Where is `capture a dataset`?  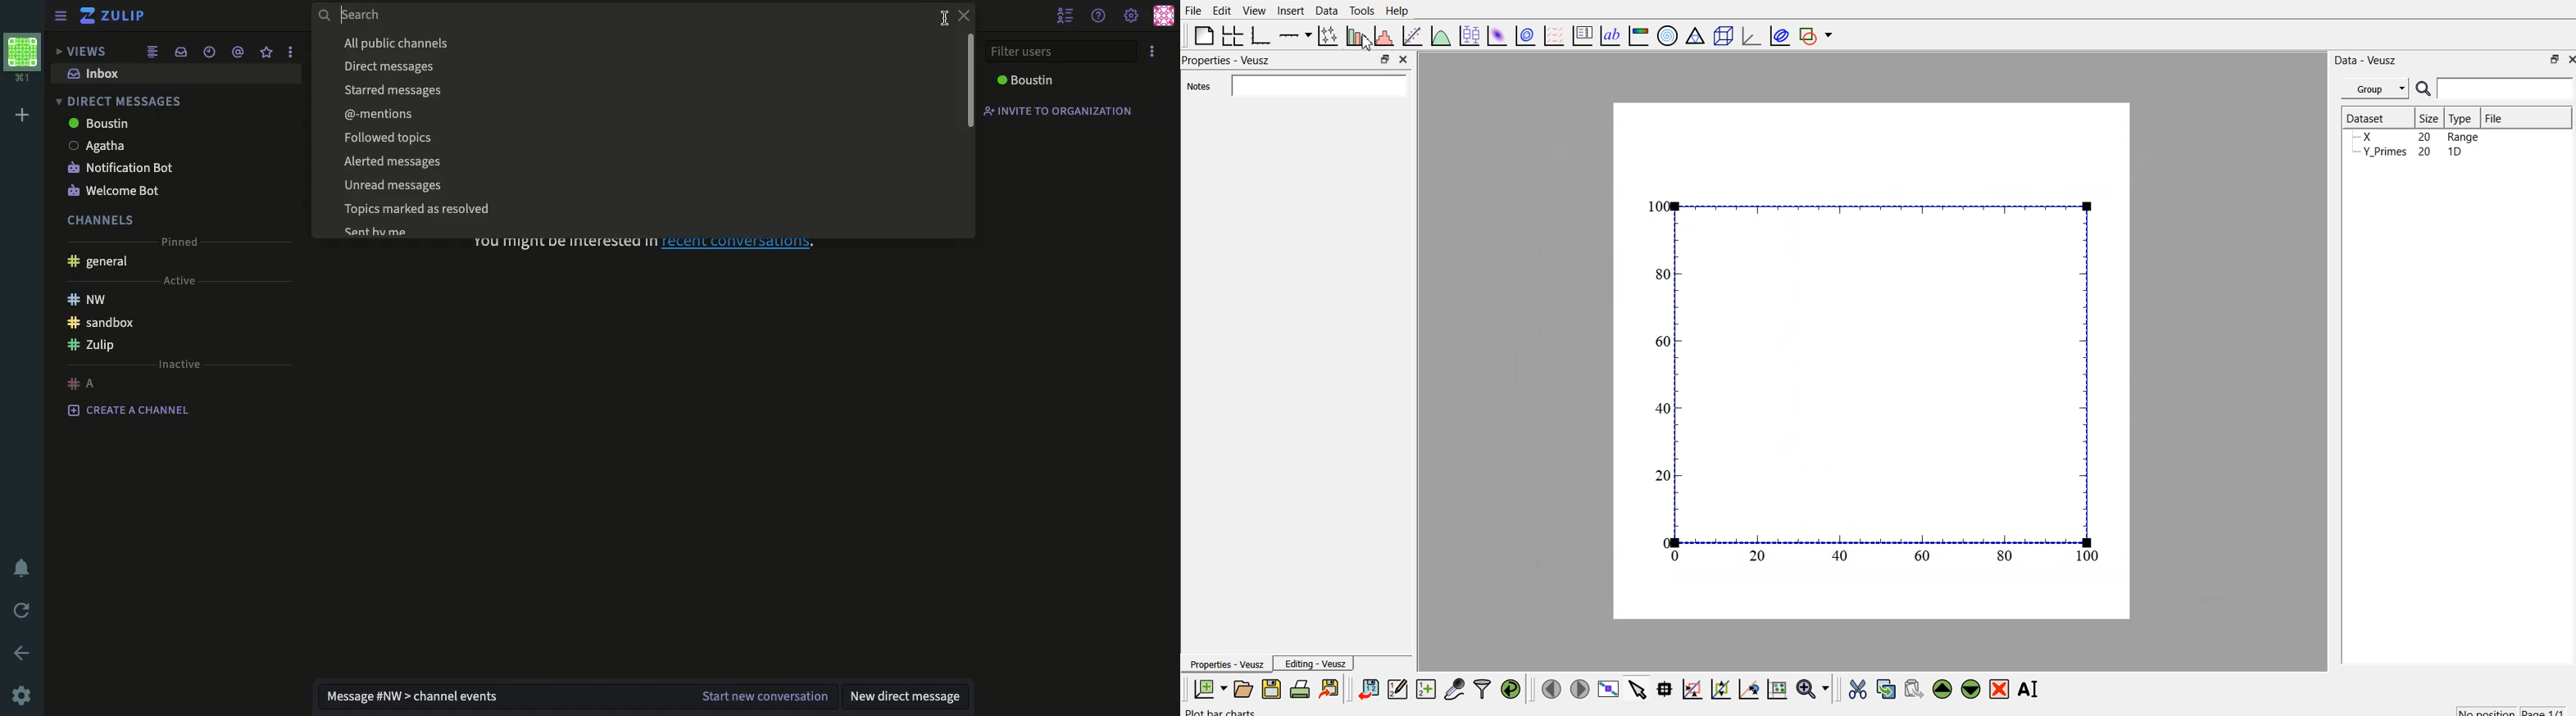
capture a dataset is located at coordinates (1454, 688).